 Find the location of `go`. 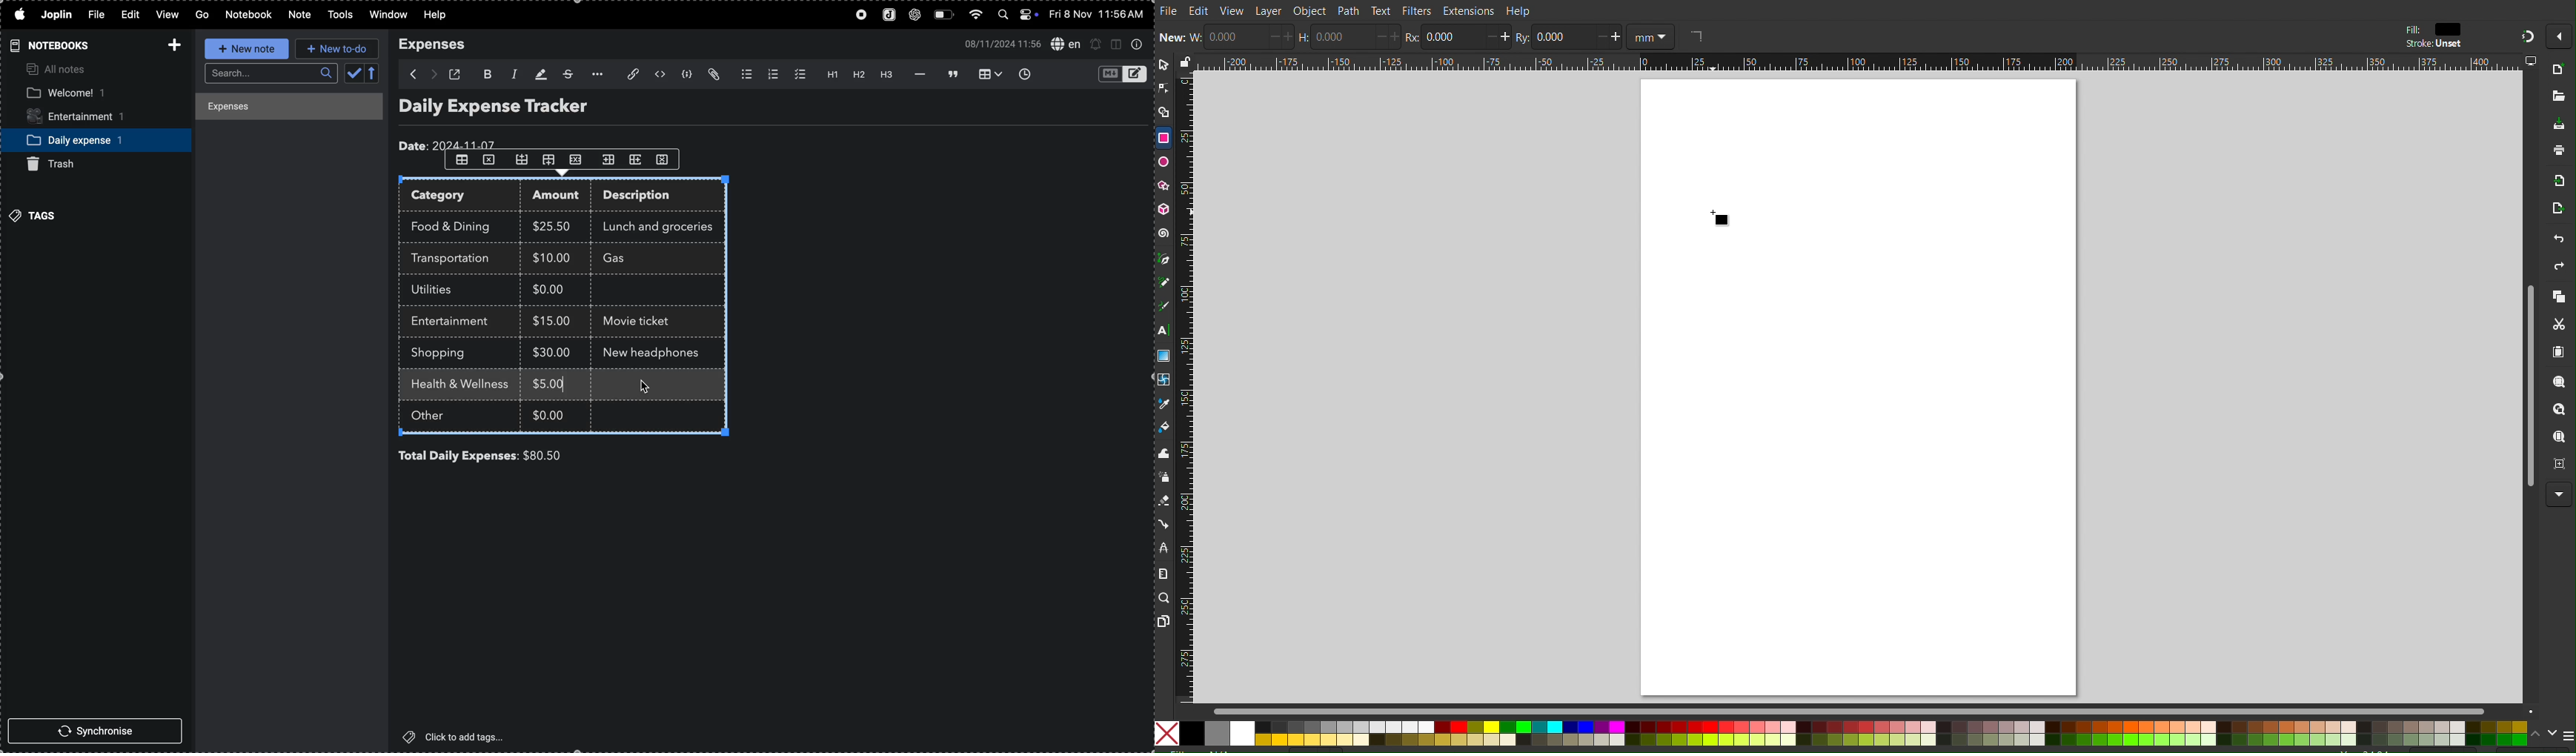

go is located at coordinates (201, 15).